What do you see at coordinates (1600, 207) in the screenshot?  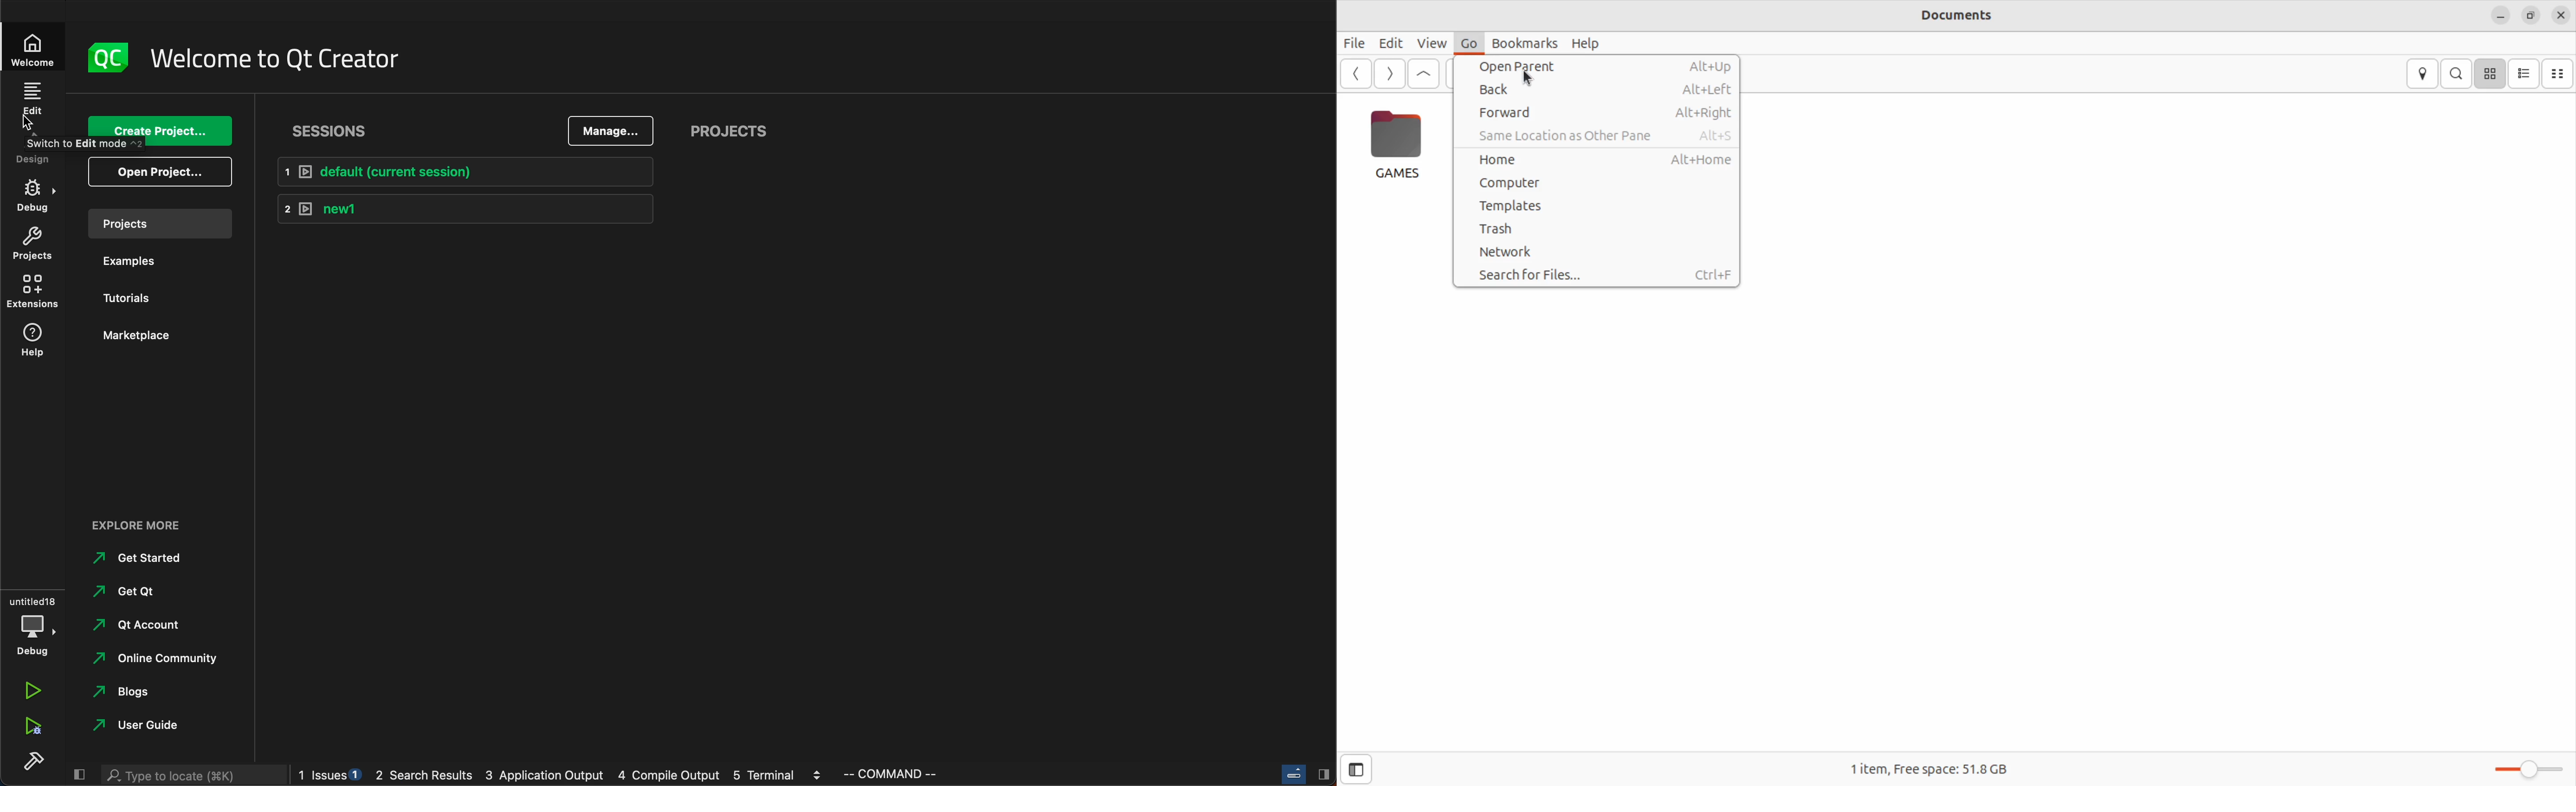 I see `templates` at bounding box center [1600, 207].